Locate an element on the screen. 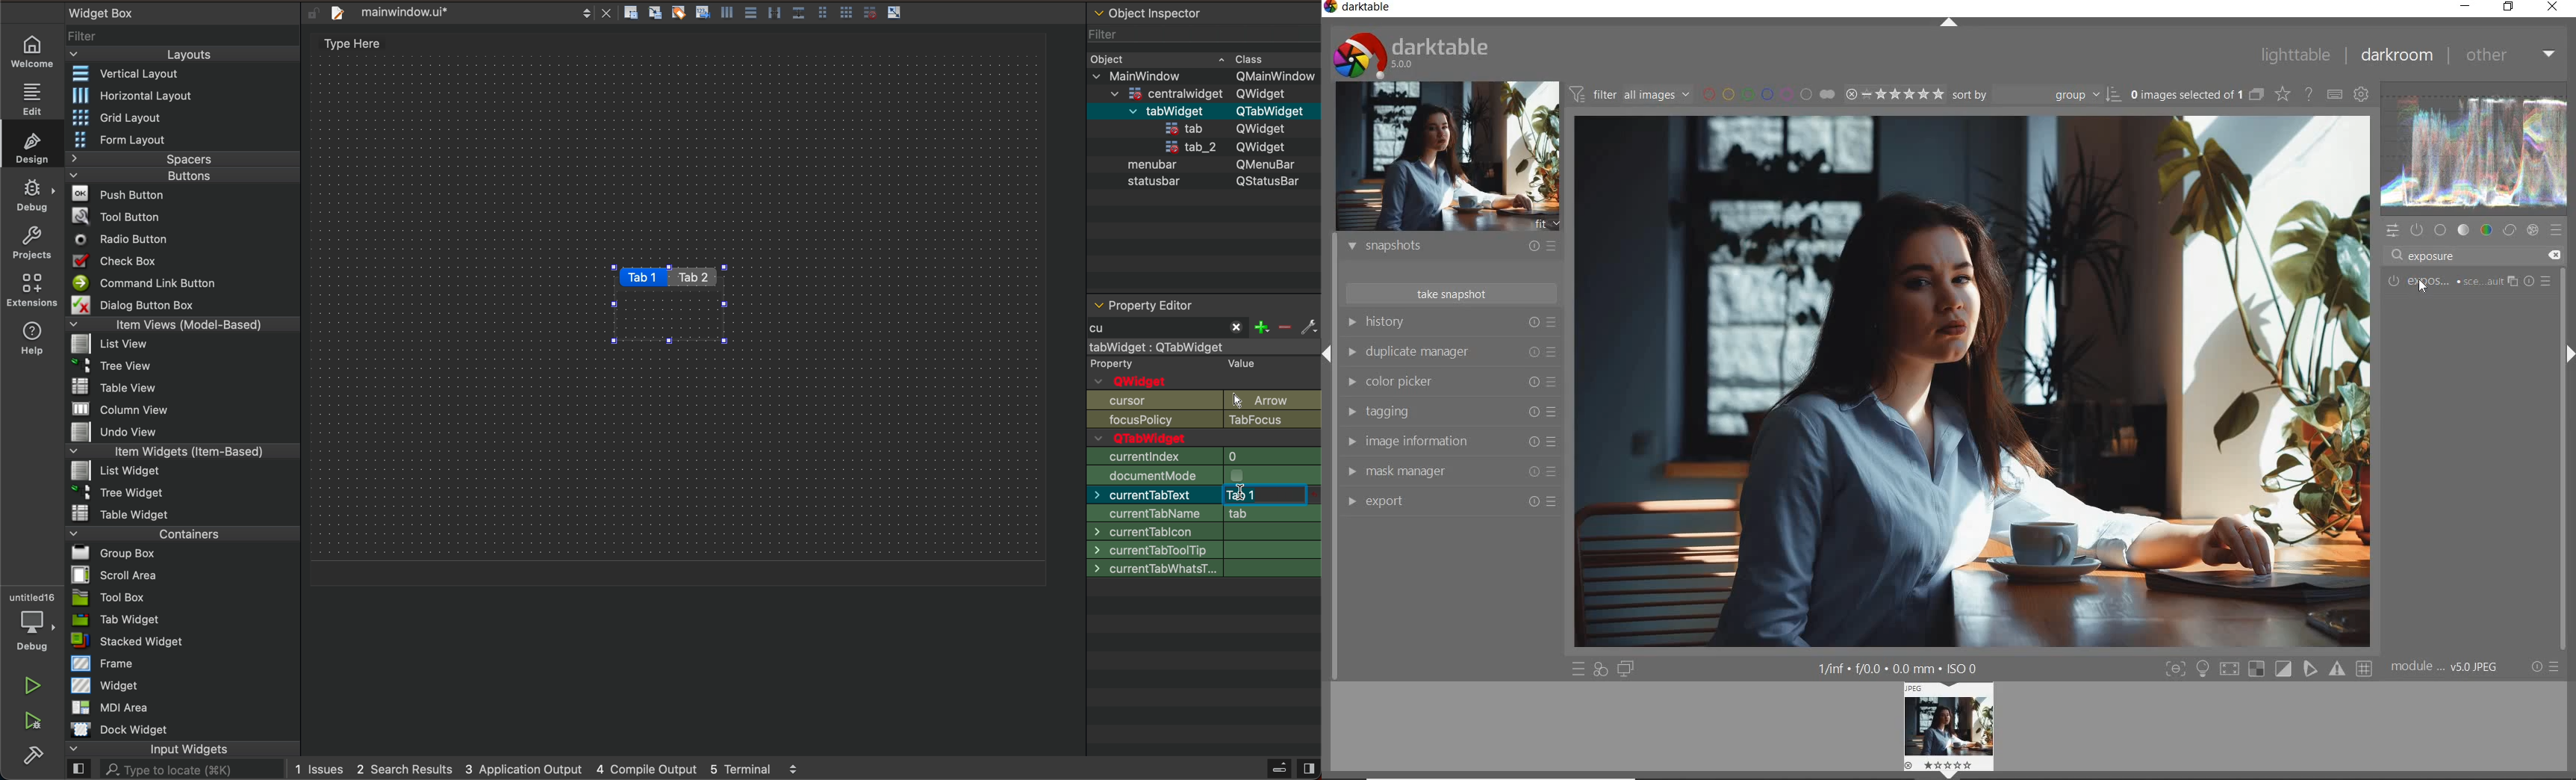  welcome is located at coordinates (30, 52).